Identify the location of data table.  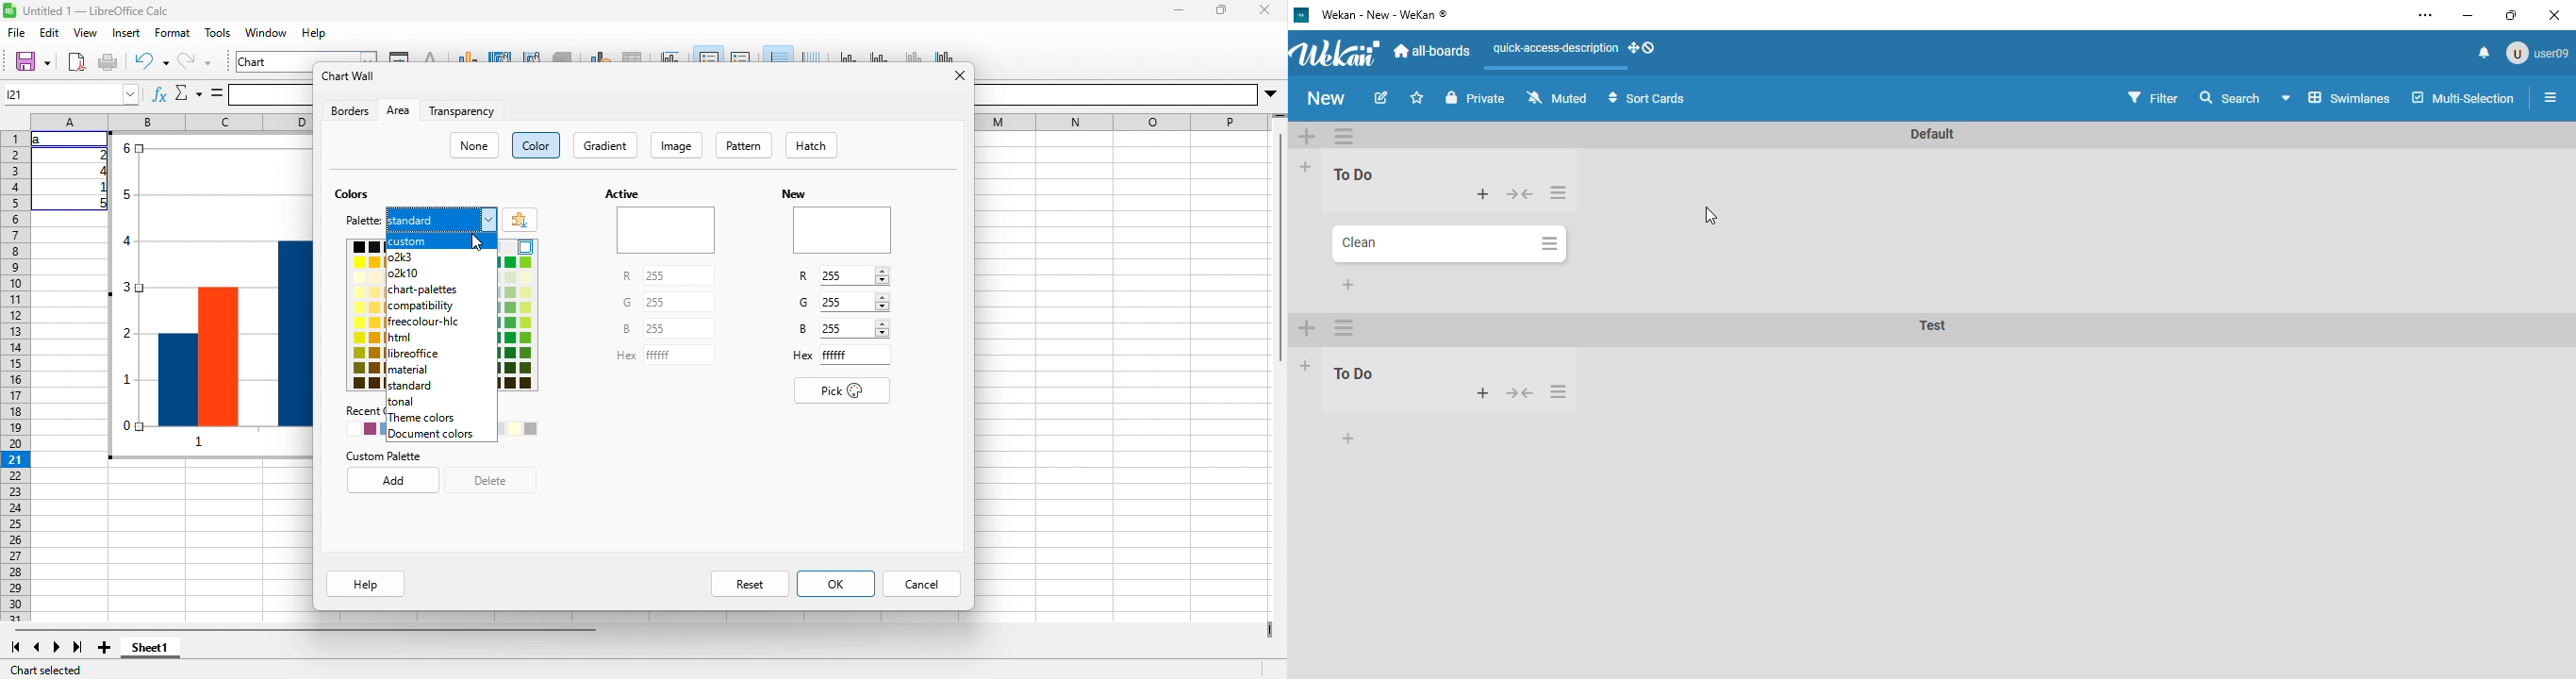
(633, 56).